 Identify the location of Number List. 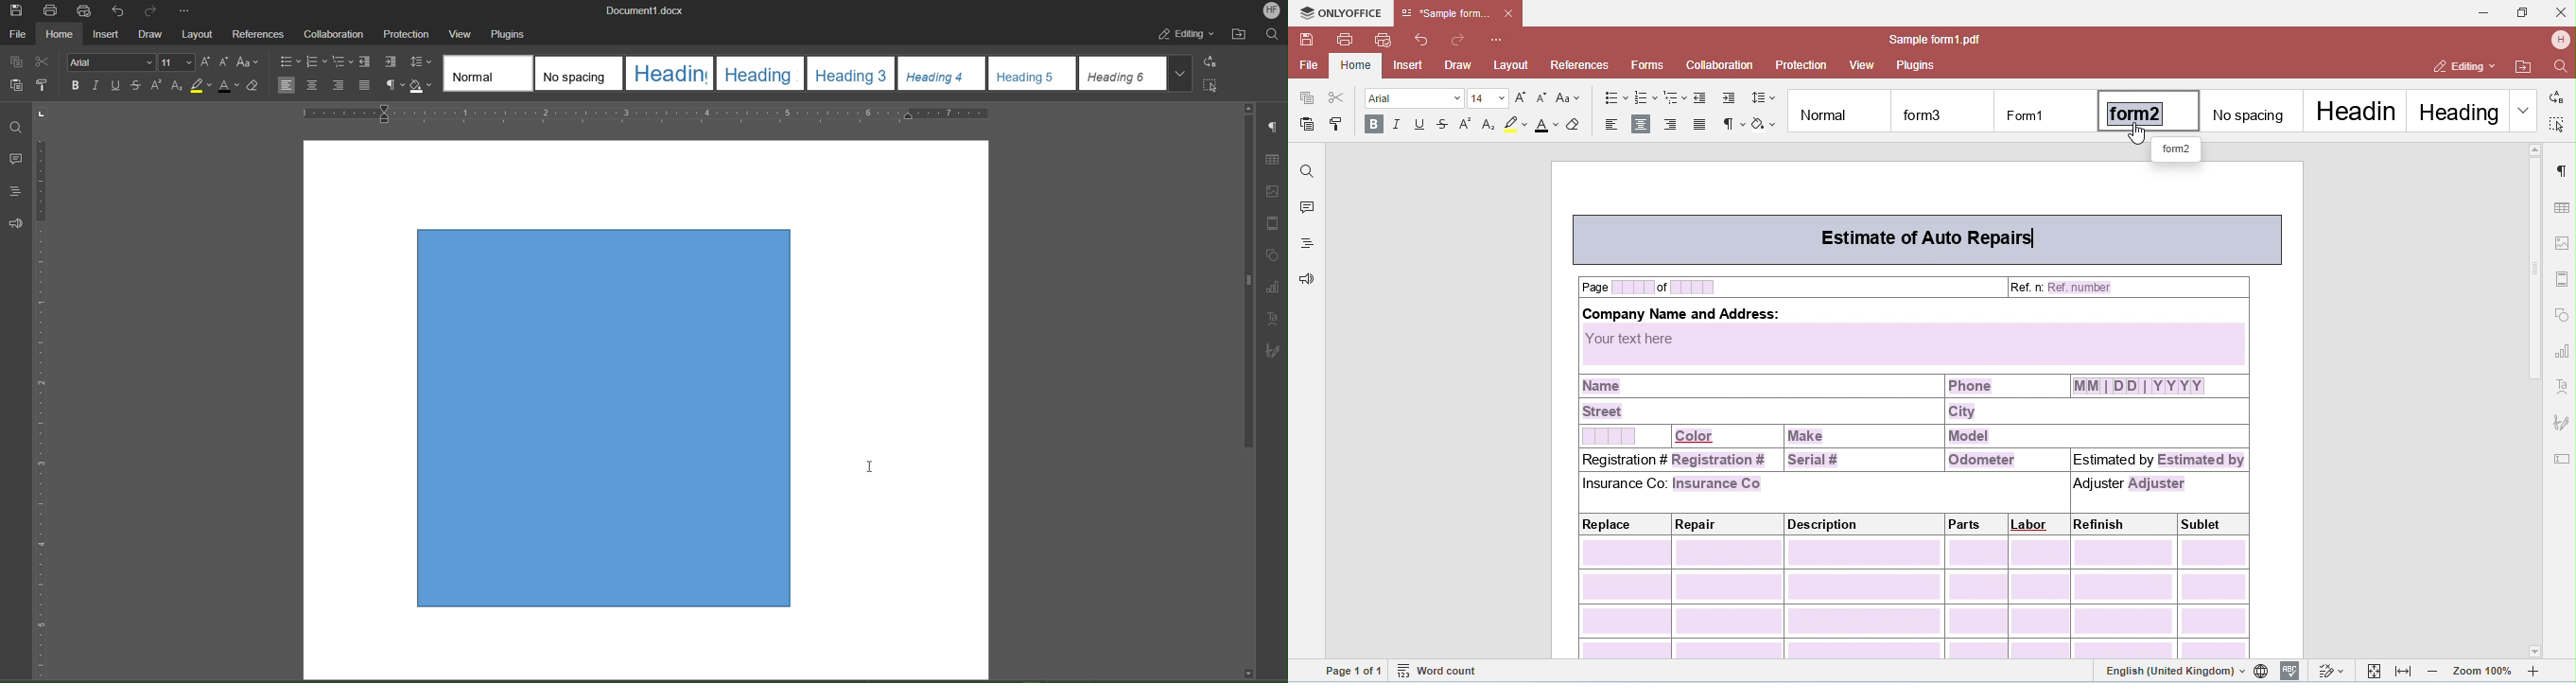
(318, 62).